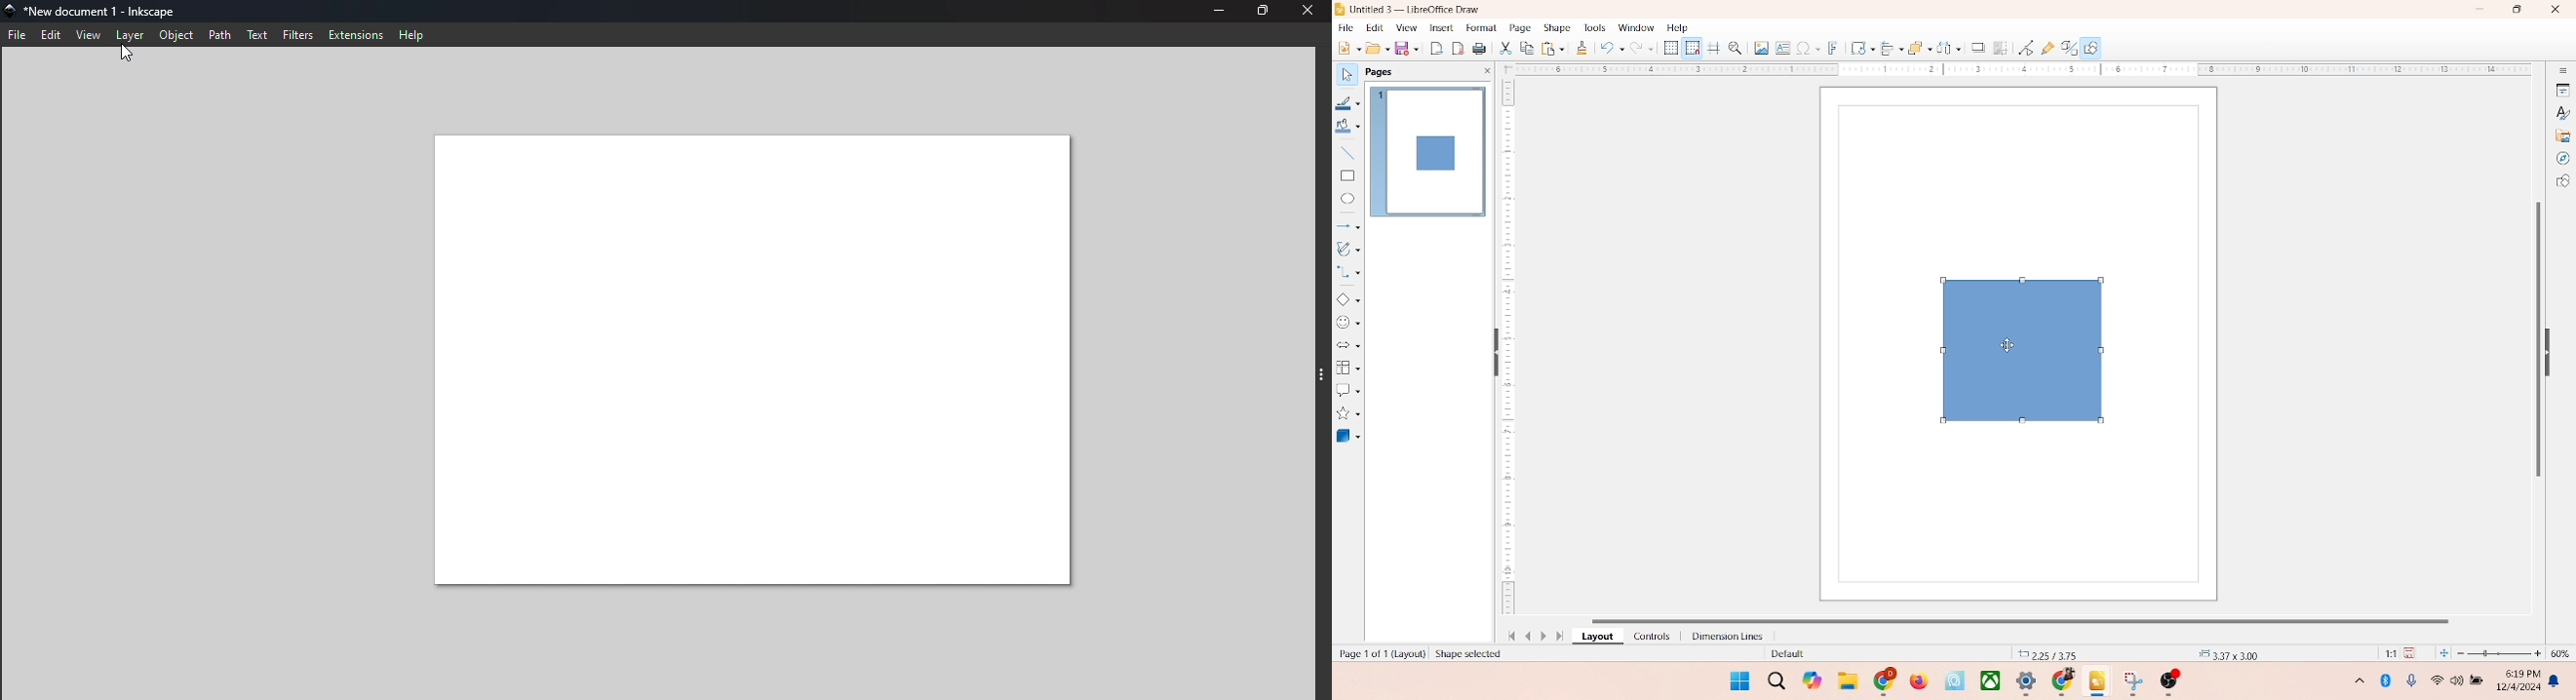 The width and height of the screenshot is (2576, 700). Describe the element at coordinates (1350, 413) in the screenshot. I see `star and banners` at that location.